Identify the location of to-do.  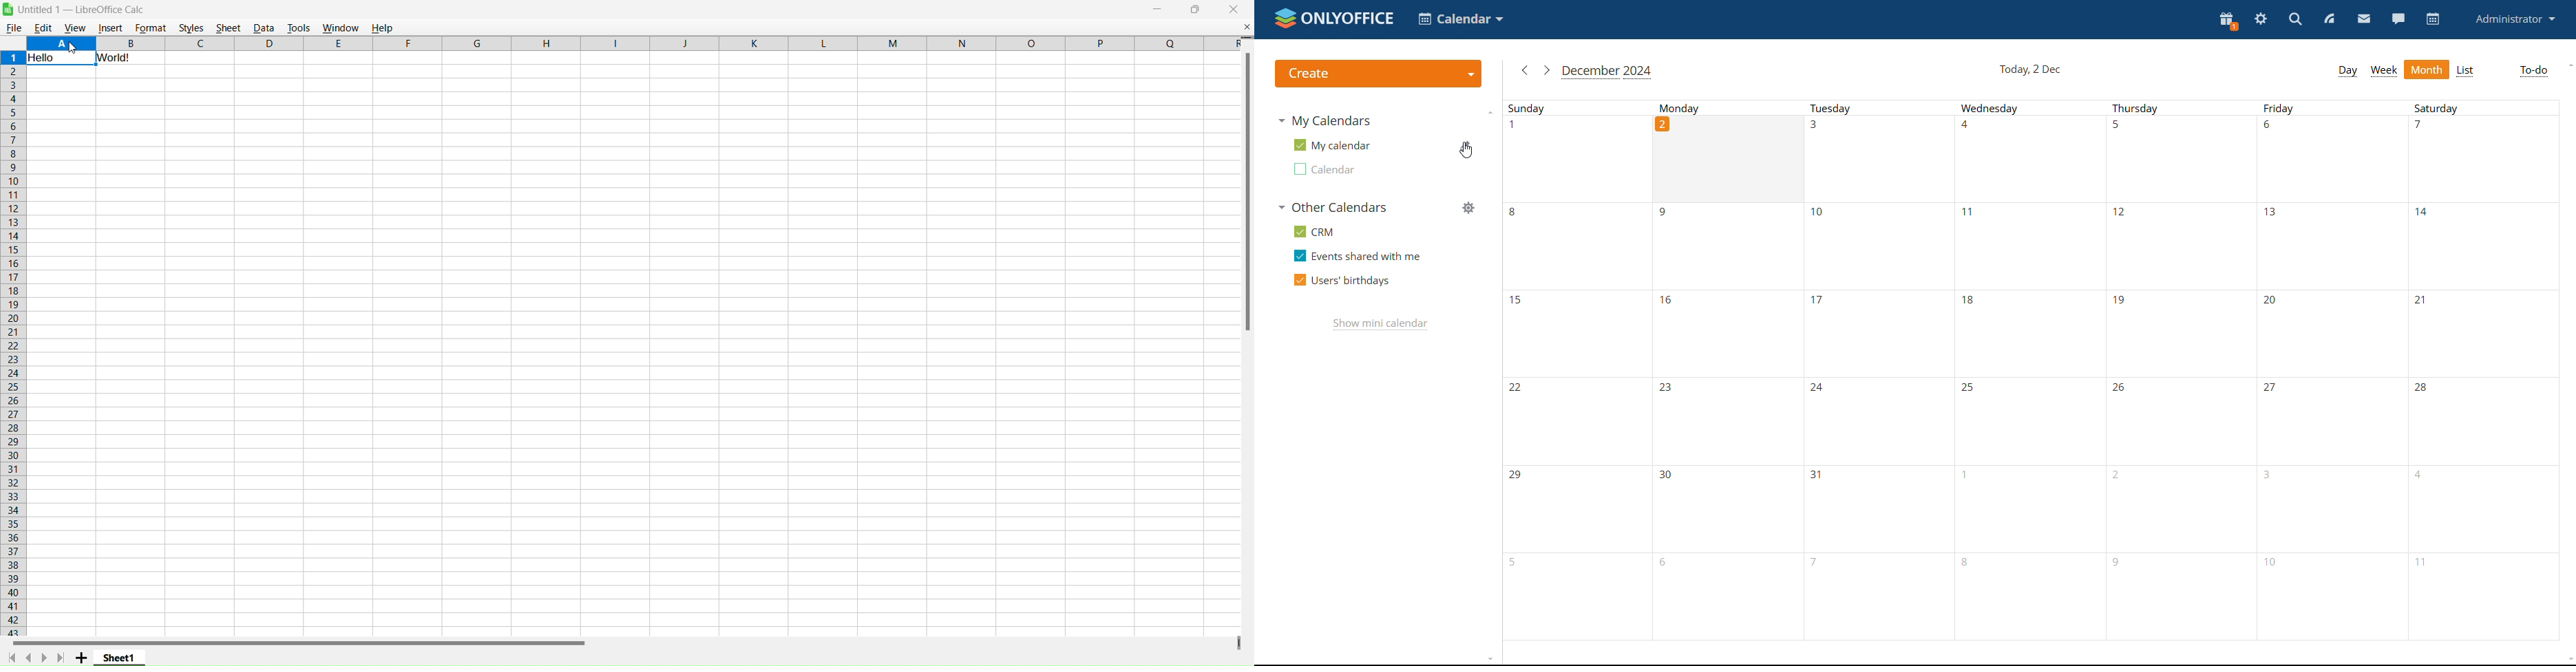
(2533, 70).